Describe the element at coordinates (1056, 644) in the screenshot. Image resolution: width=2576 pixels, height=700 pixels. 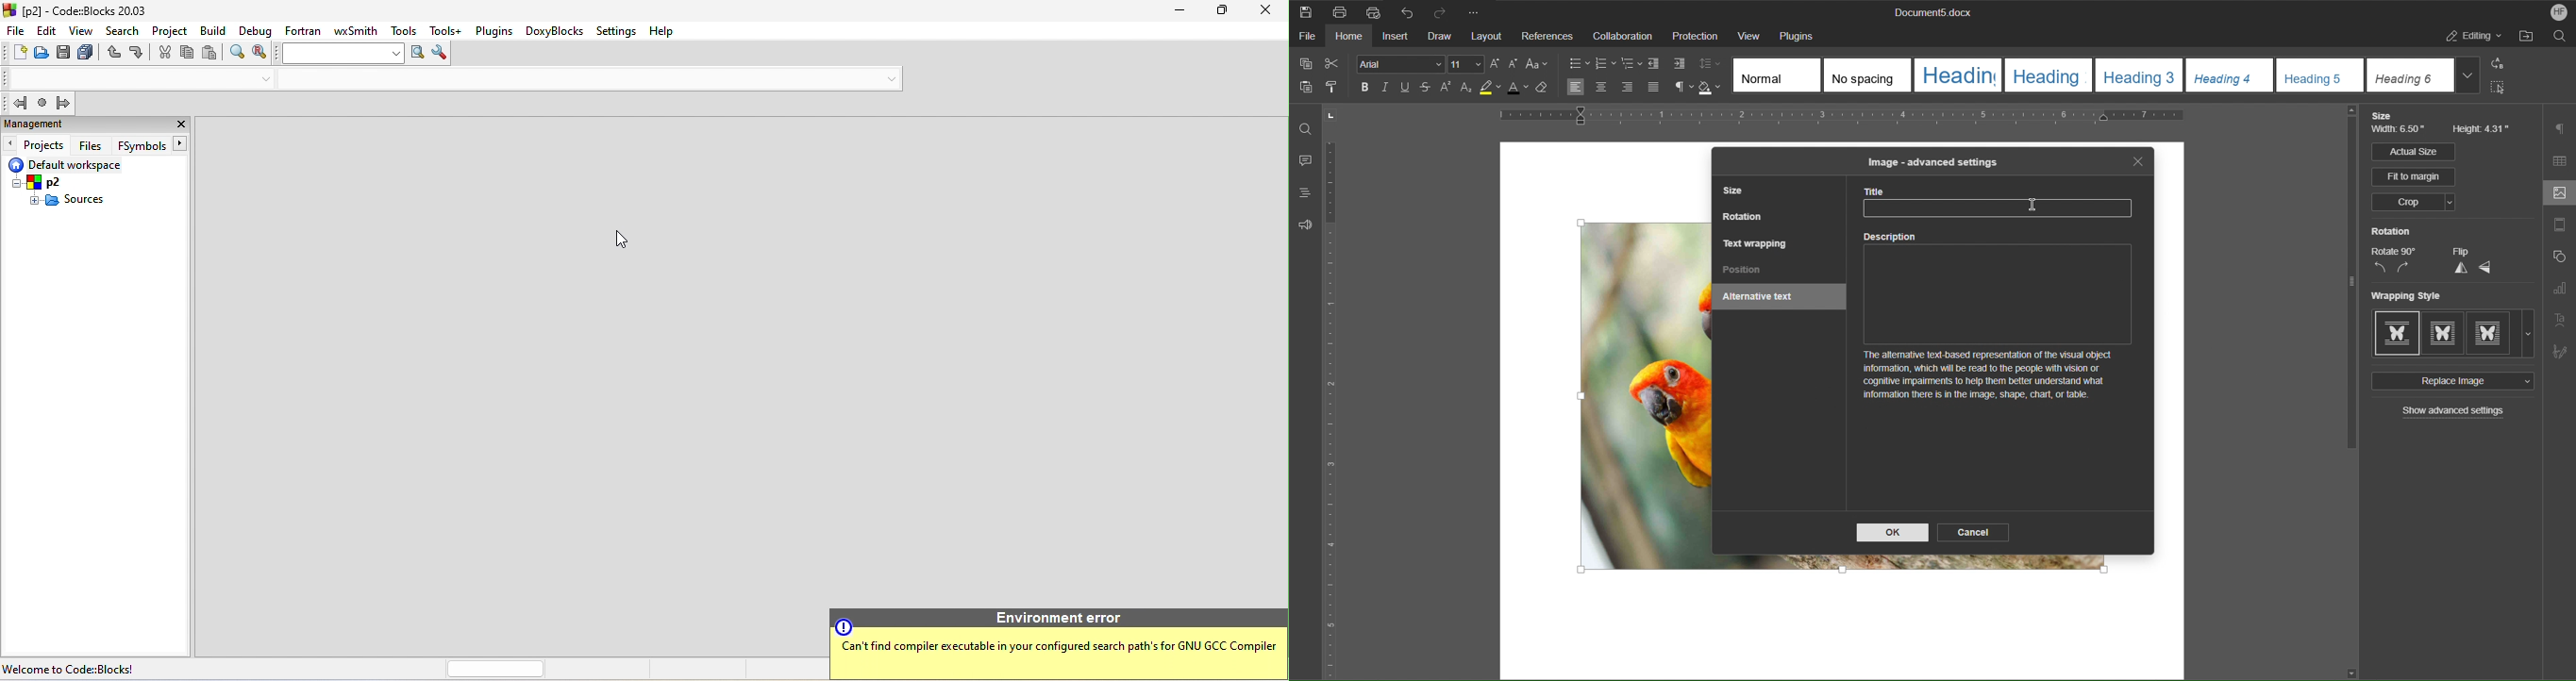
I see `environment error` at that location.